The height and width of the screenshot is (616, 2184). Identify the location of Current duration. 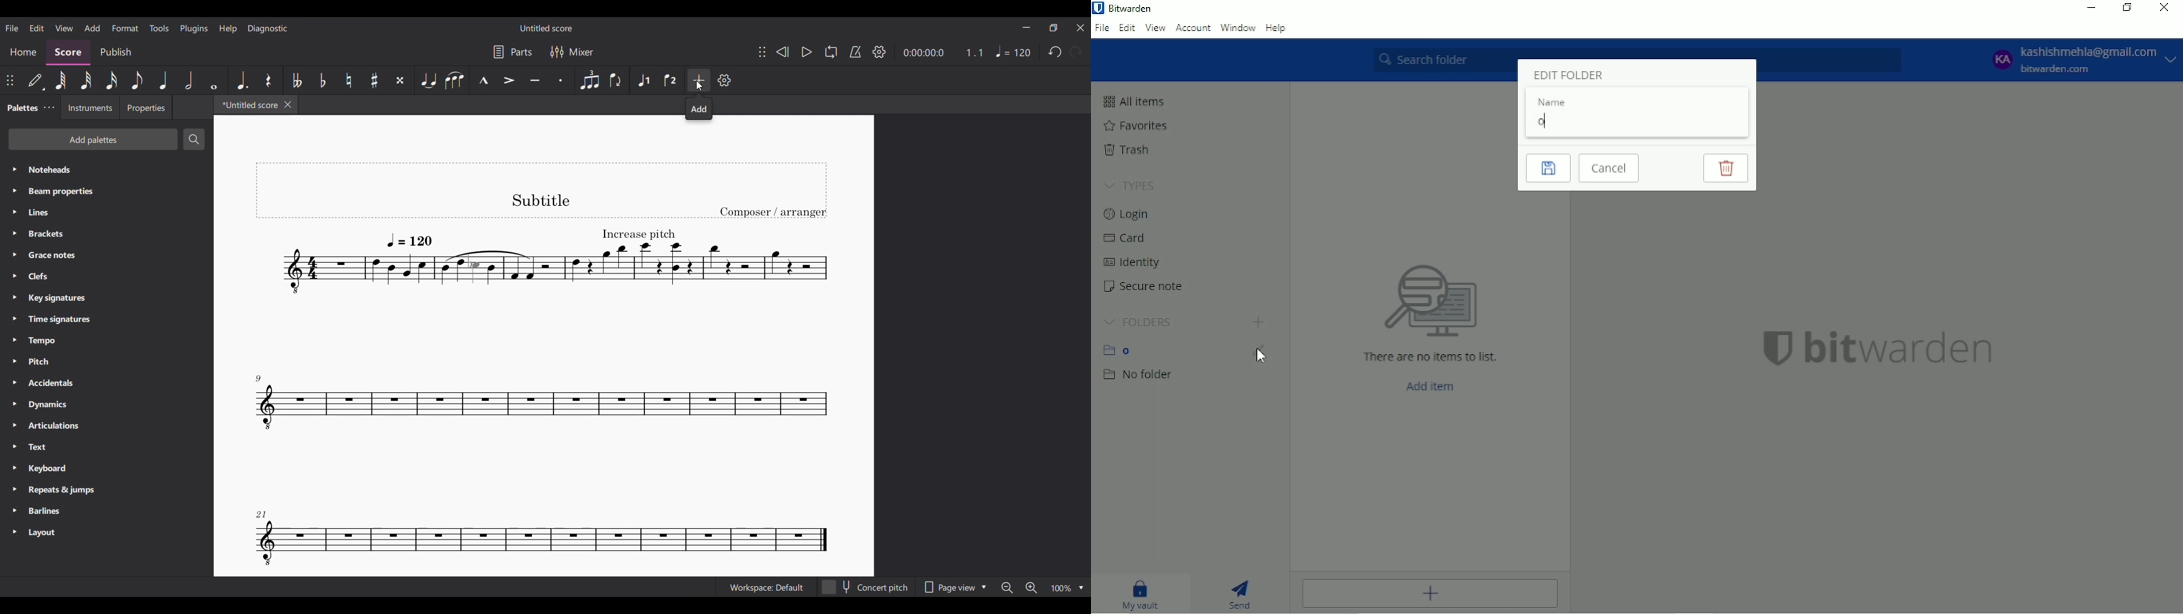
(924, 53).